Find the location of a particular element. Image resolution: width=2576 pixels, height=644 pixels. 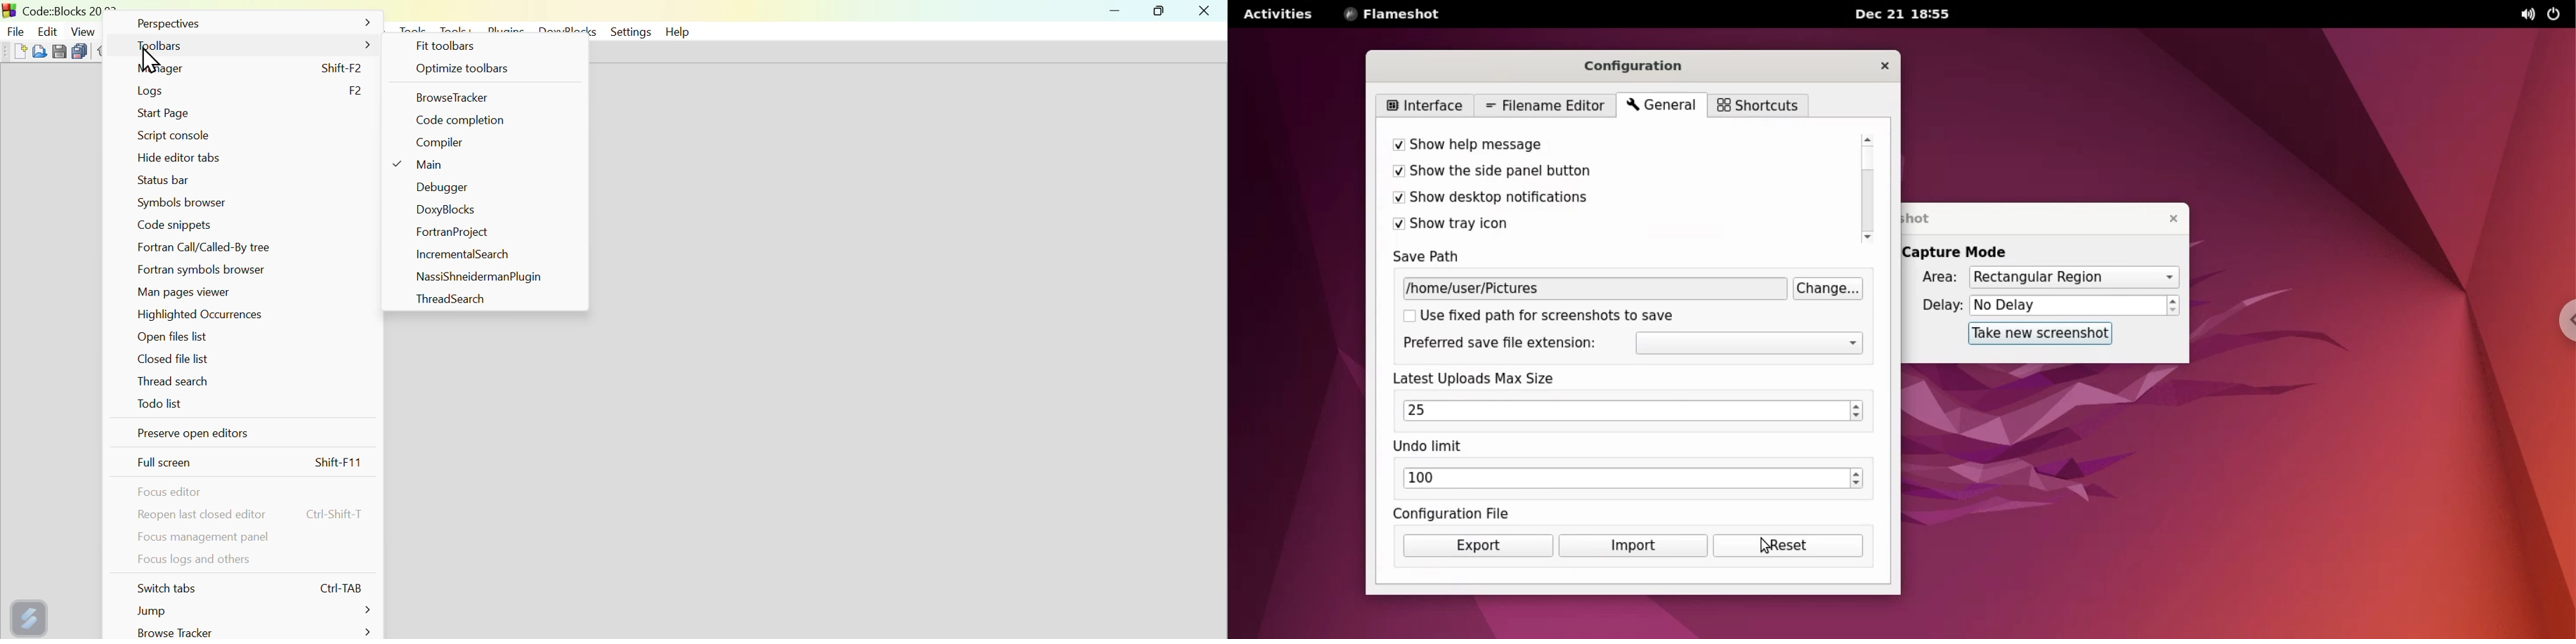

maximise is located at coordinates (1162, 13).